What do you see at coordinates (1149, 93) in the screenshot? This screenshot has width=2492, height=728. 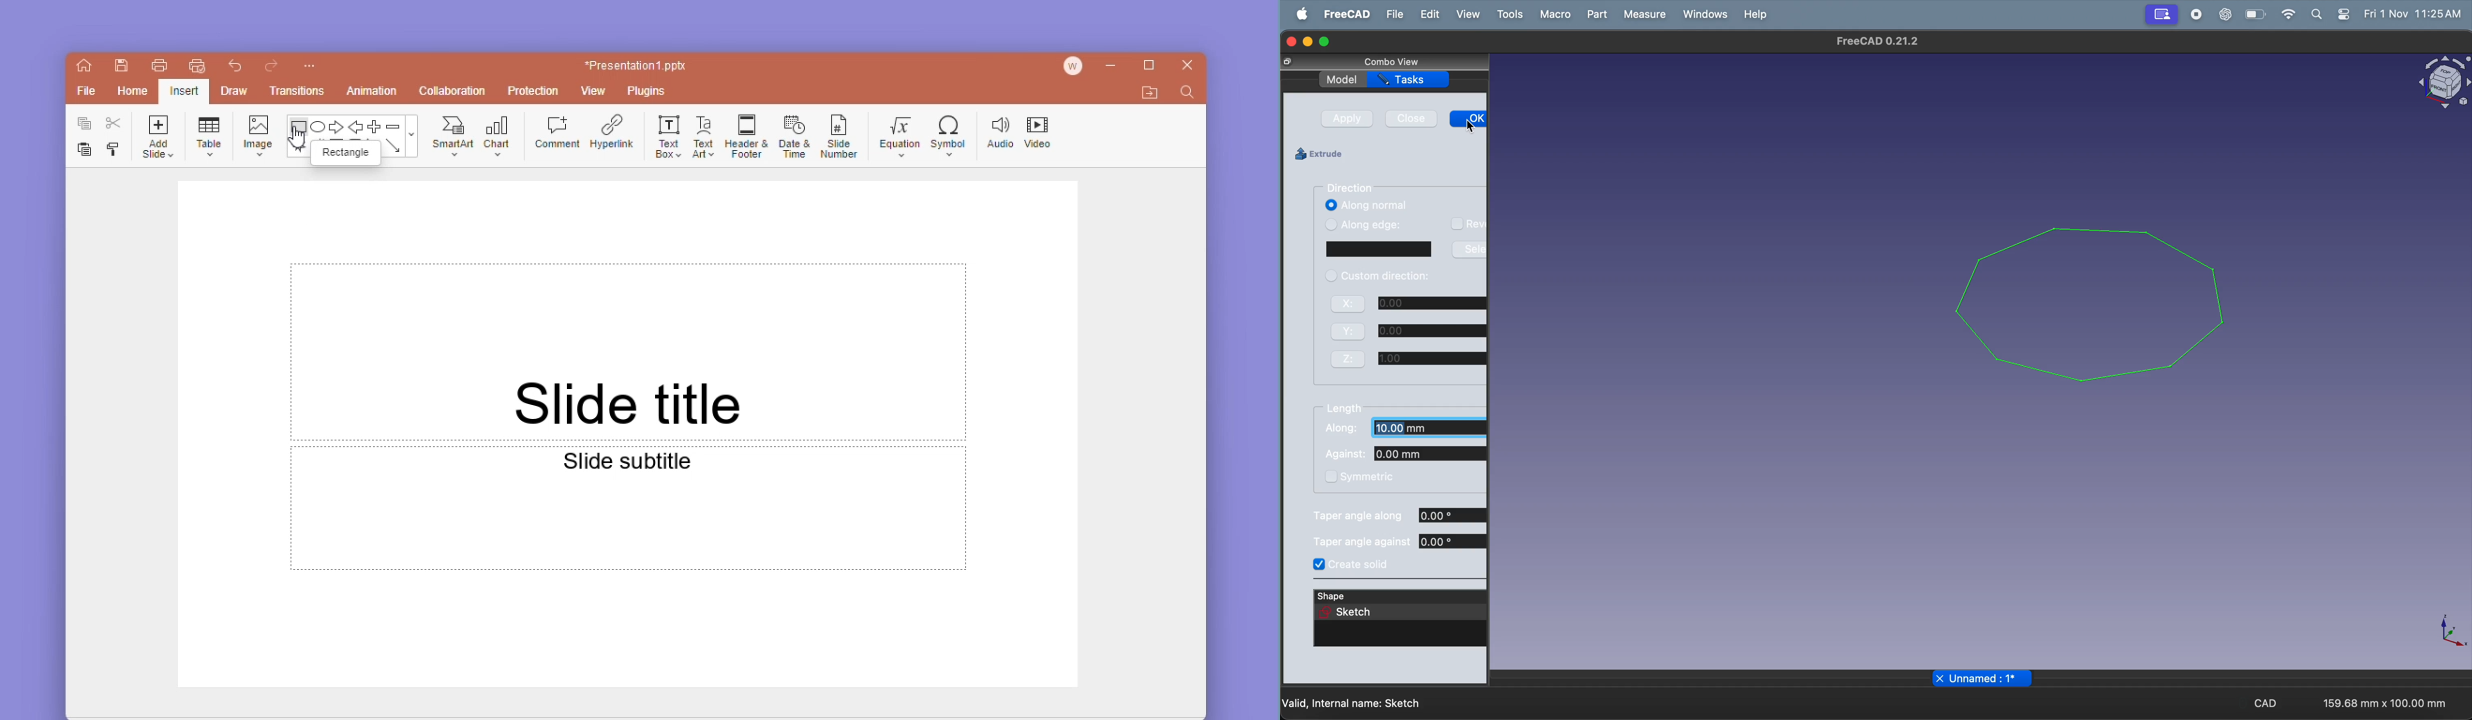 I see `open file location` at bounding box center [1149, 93].